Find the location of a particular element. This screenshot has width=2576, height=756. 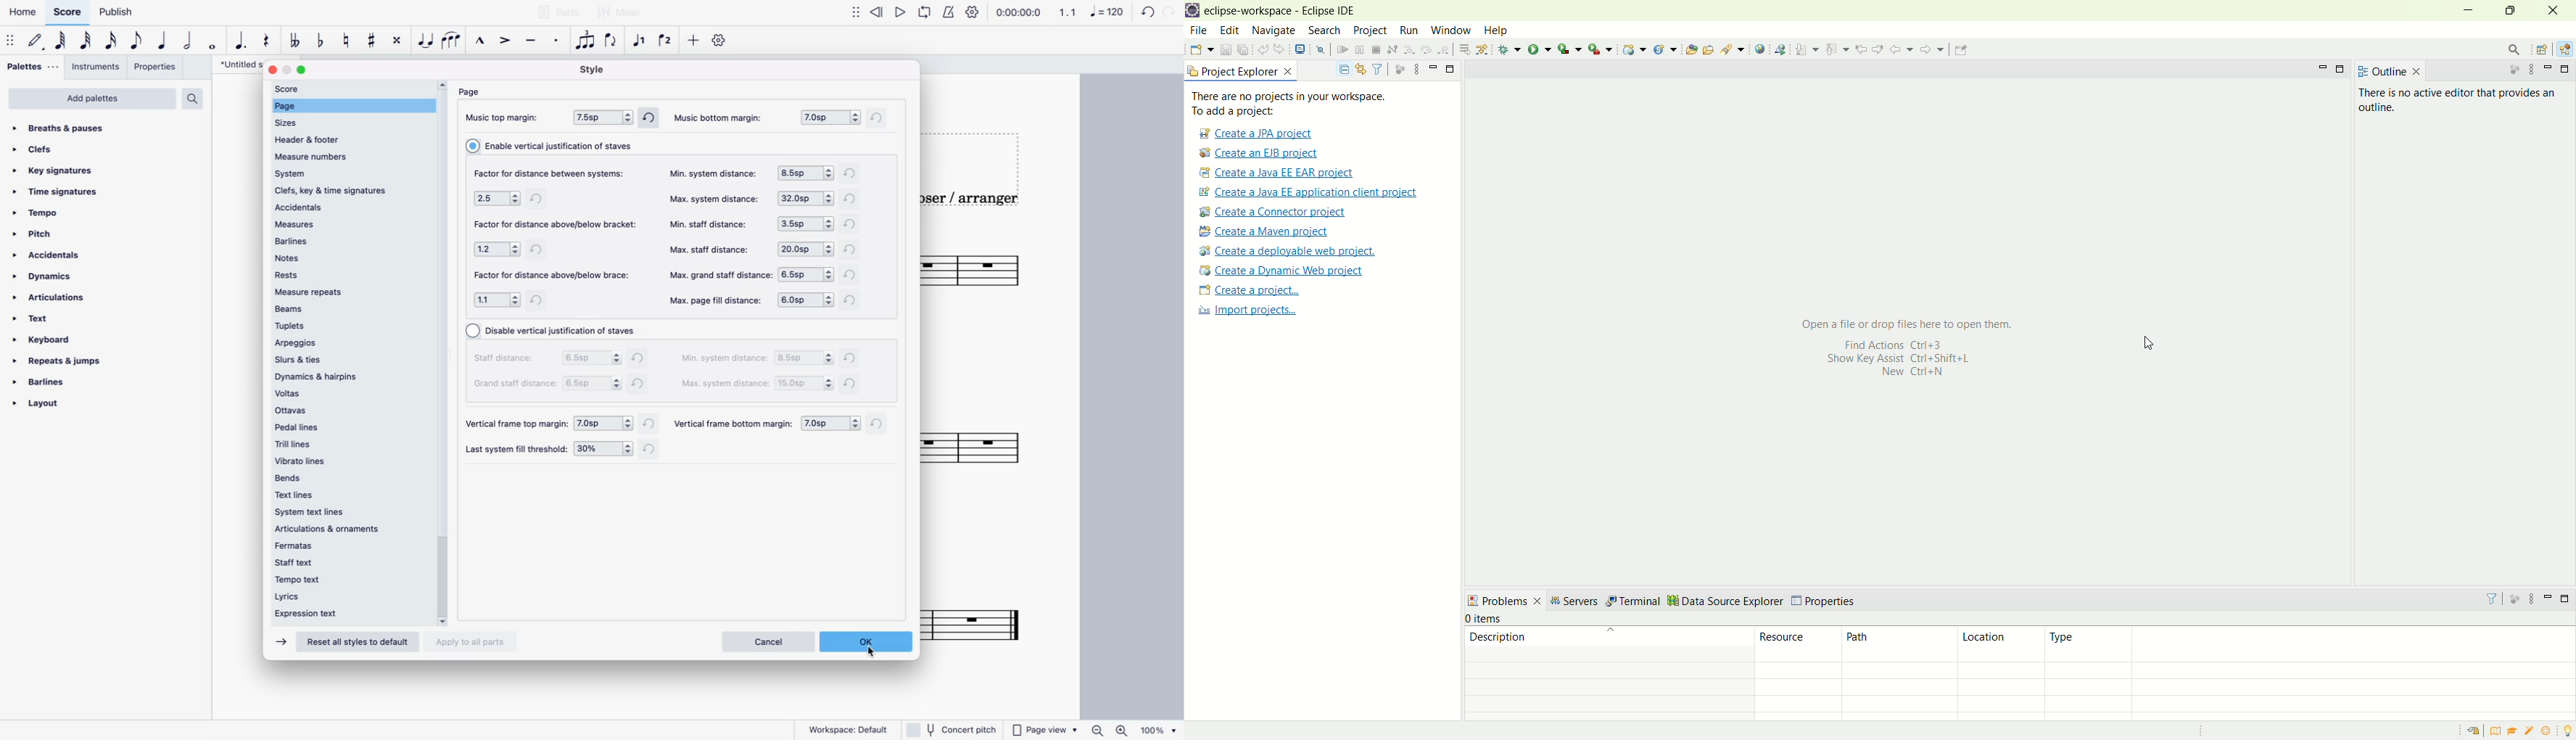

options is located at coordinates (830, 425).